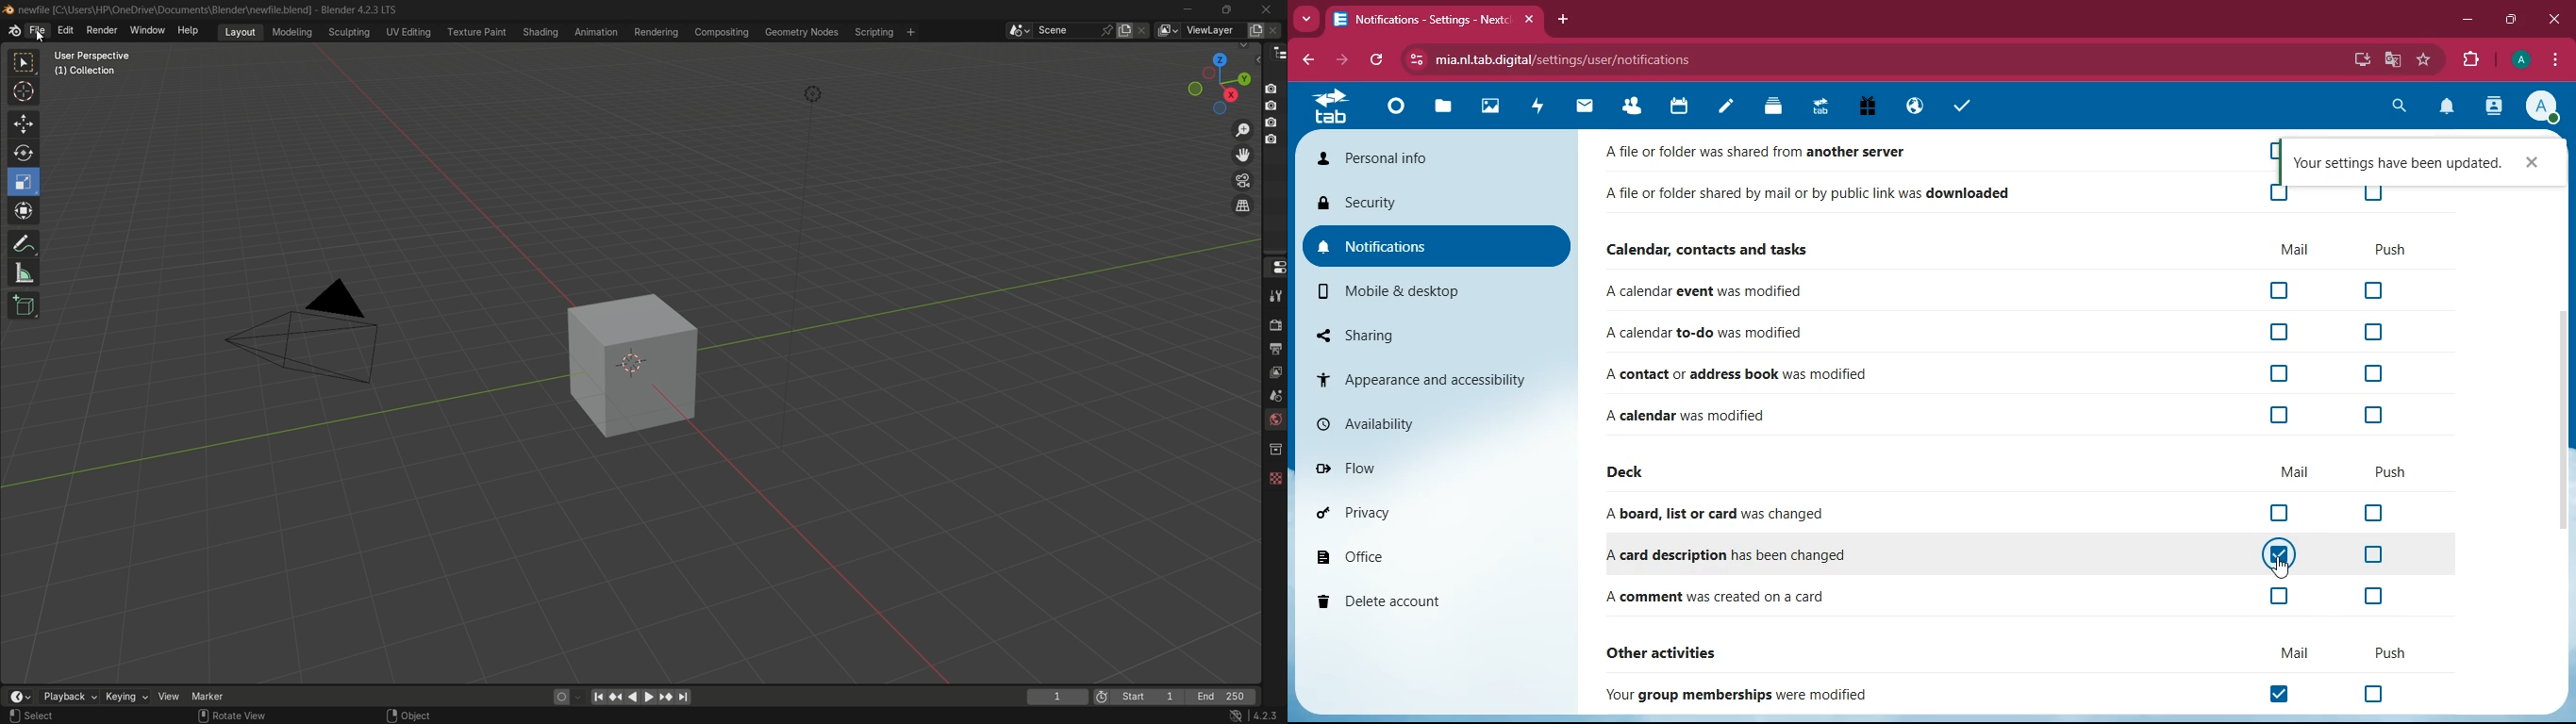 This screenshot has height=728, width=2576. Describe the element at coordinates (1913, 107) in the screenshot. I see `public` at that location.